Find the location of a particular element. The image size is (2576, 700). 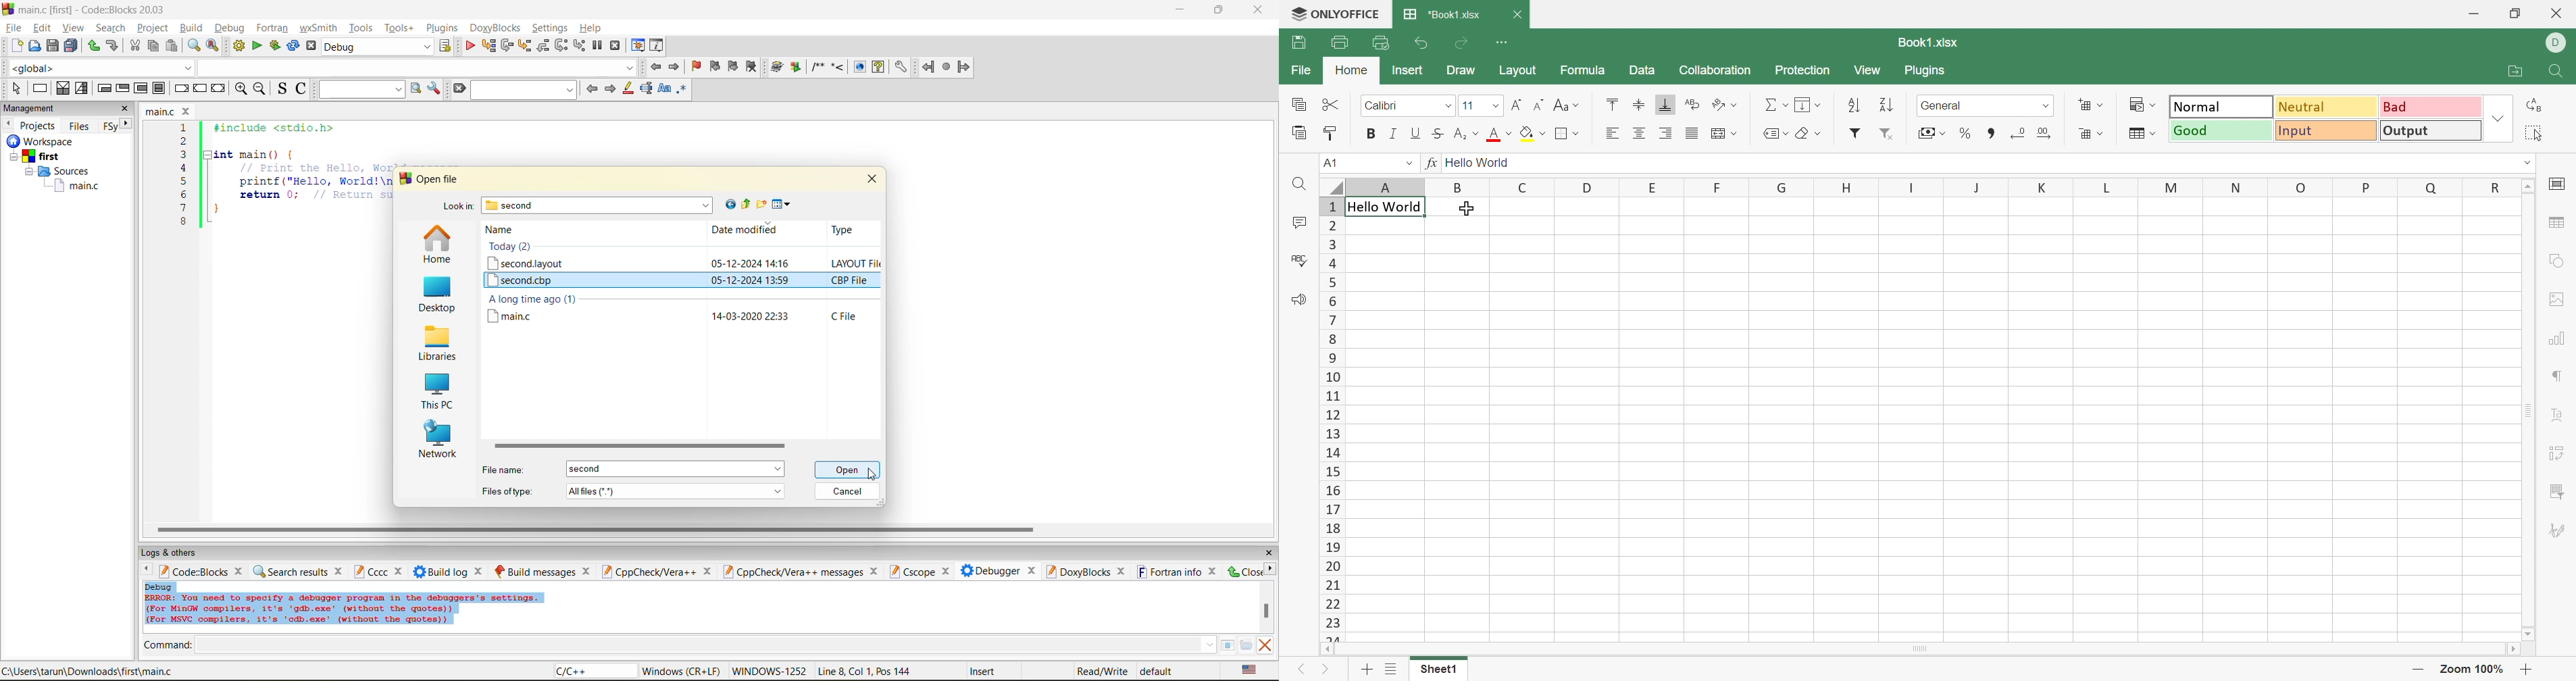

management is located at coordinates (31, 109).